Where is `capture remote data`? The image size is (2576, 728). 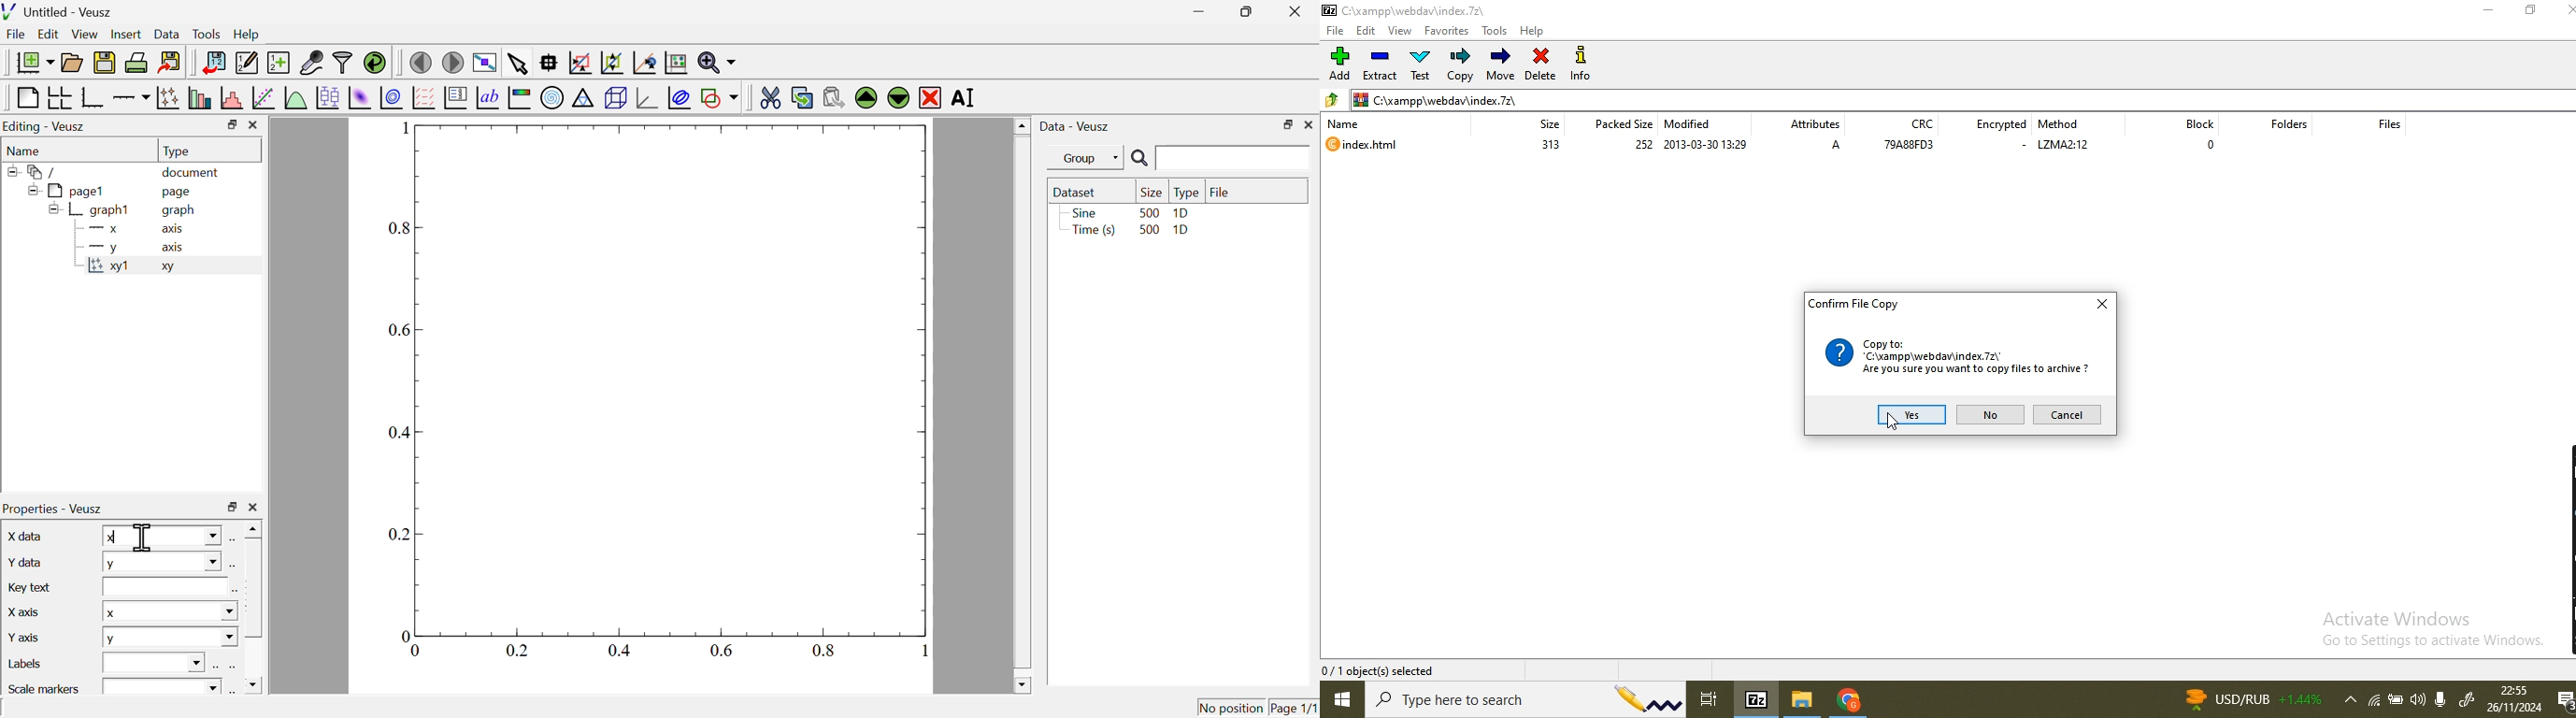 capture remote data is located at coordinates (311, 63).